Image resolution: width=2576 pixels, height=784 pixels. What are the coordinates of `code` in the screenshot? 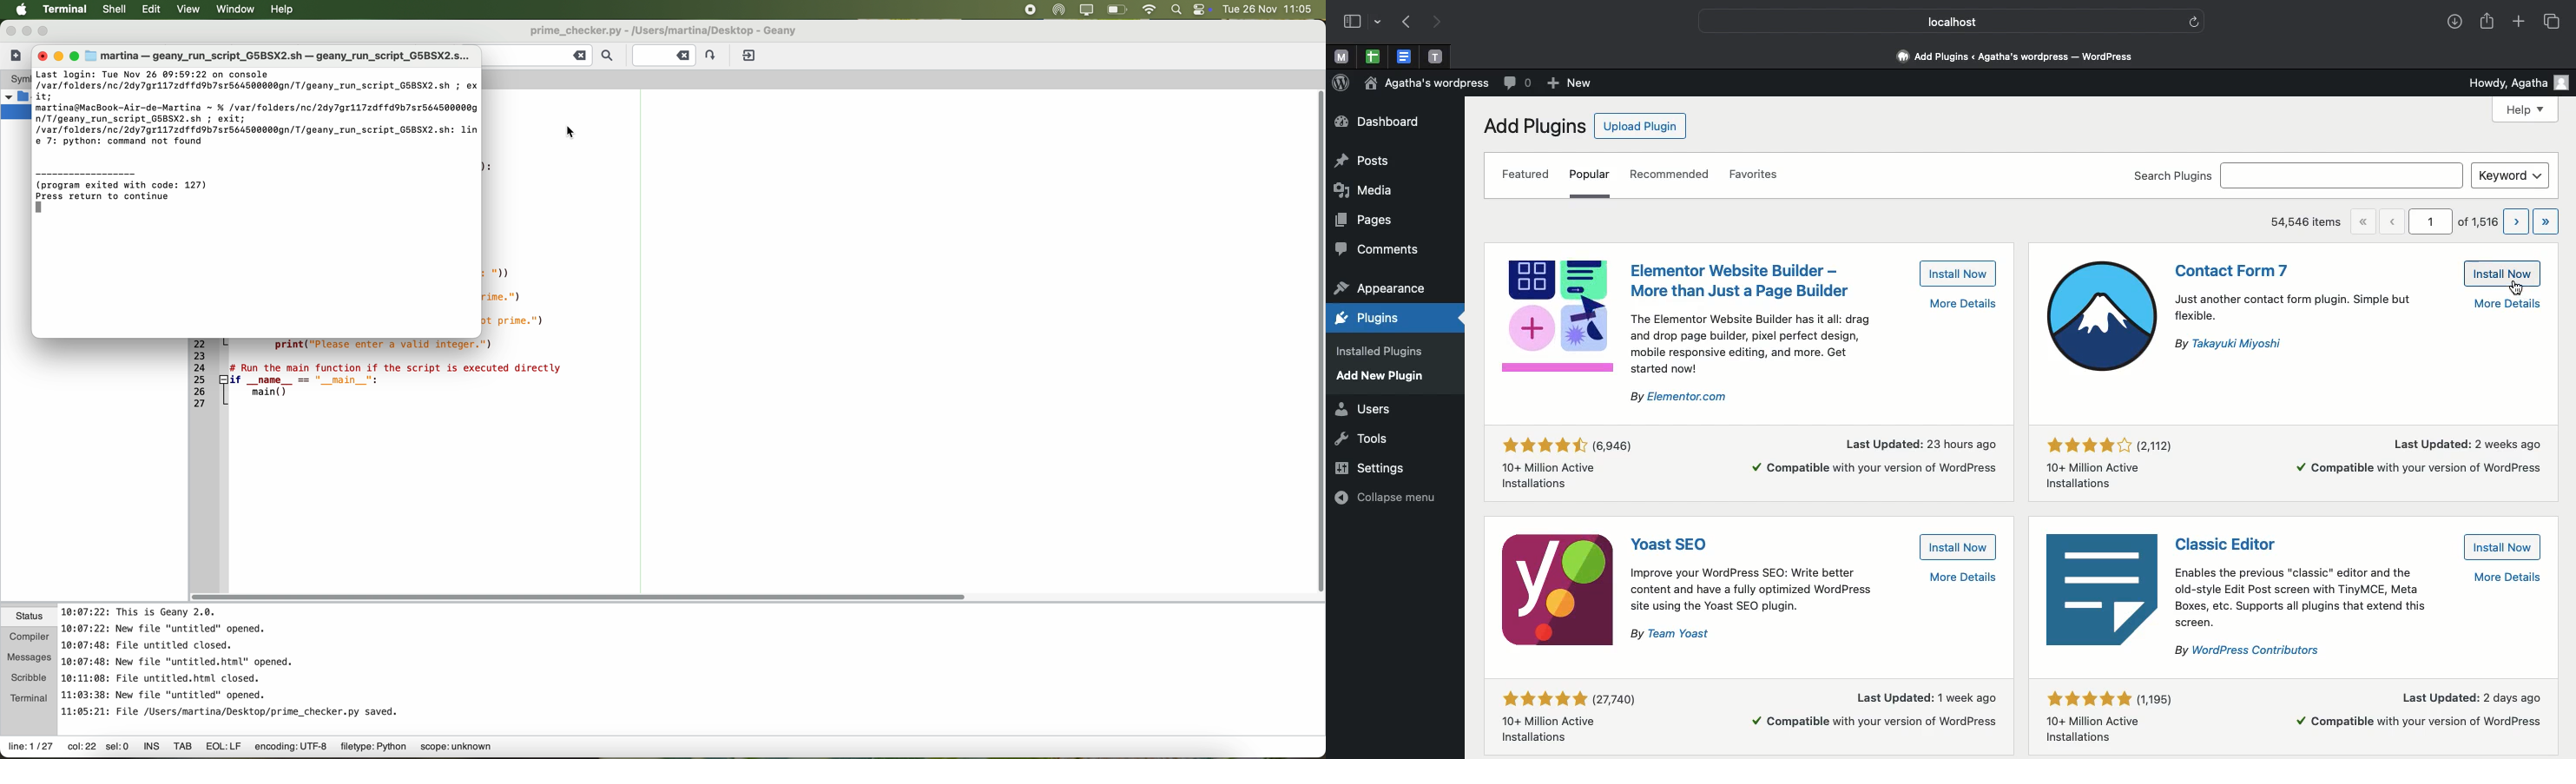 It's located at (383, 378).